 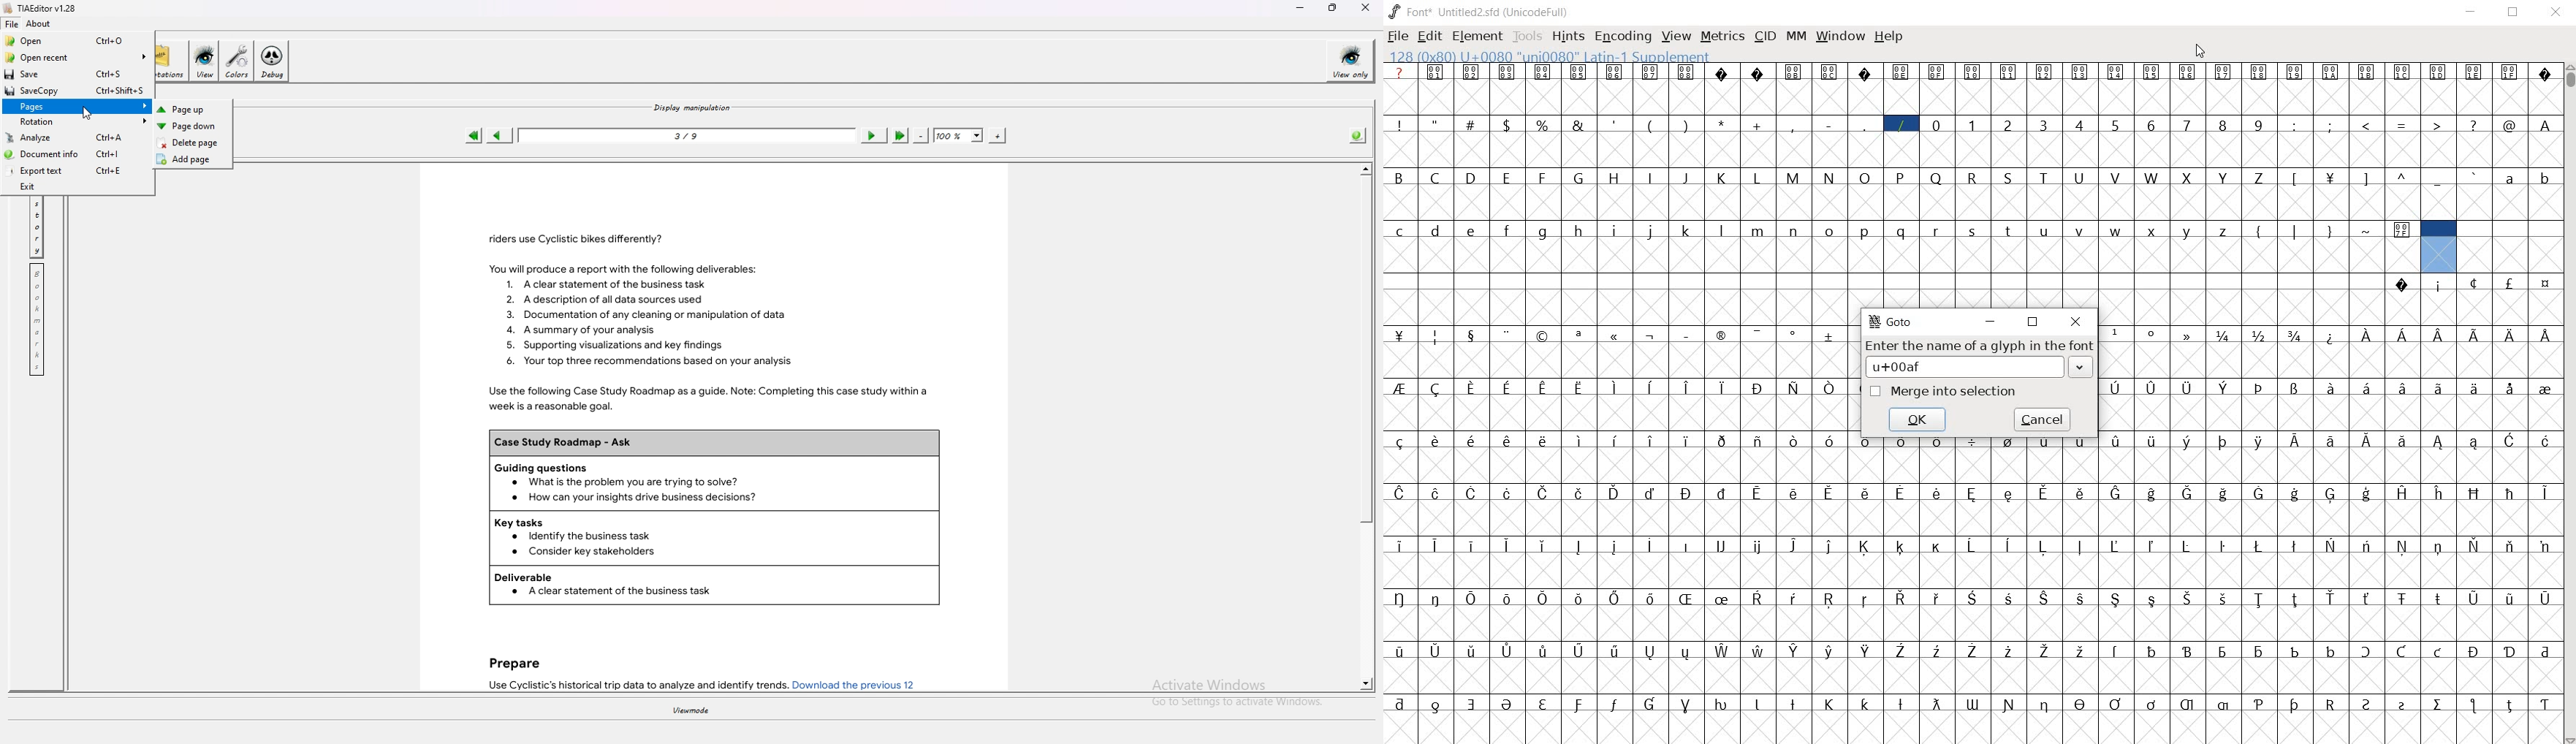 I want to click on z, so click(x=2224, y=230).